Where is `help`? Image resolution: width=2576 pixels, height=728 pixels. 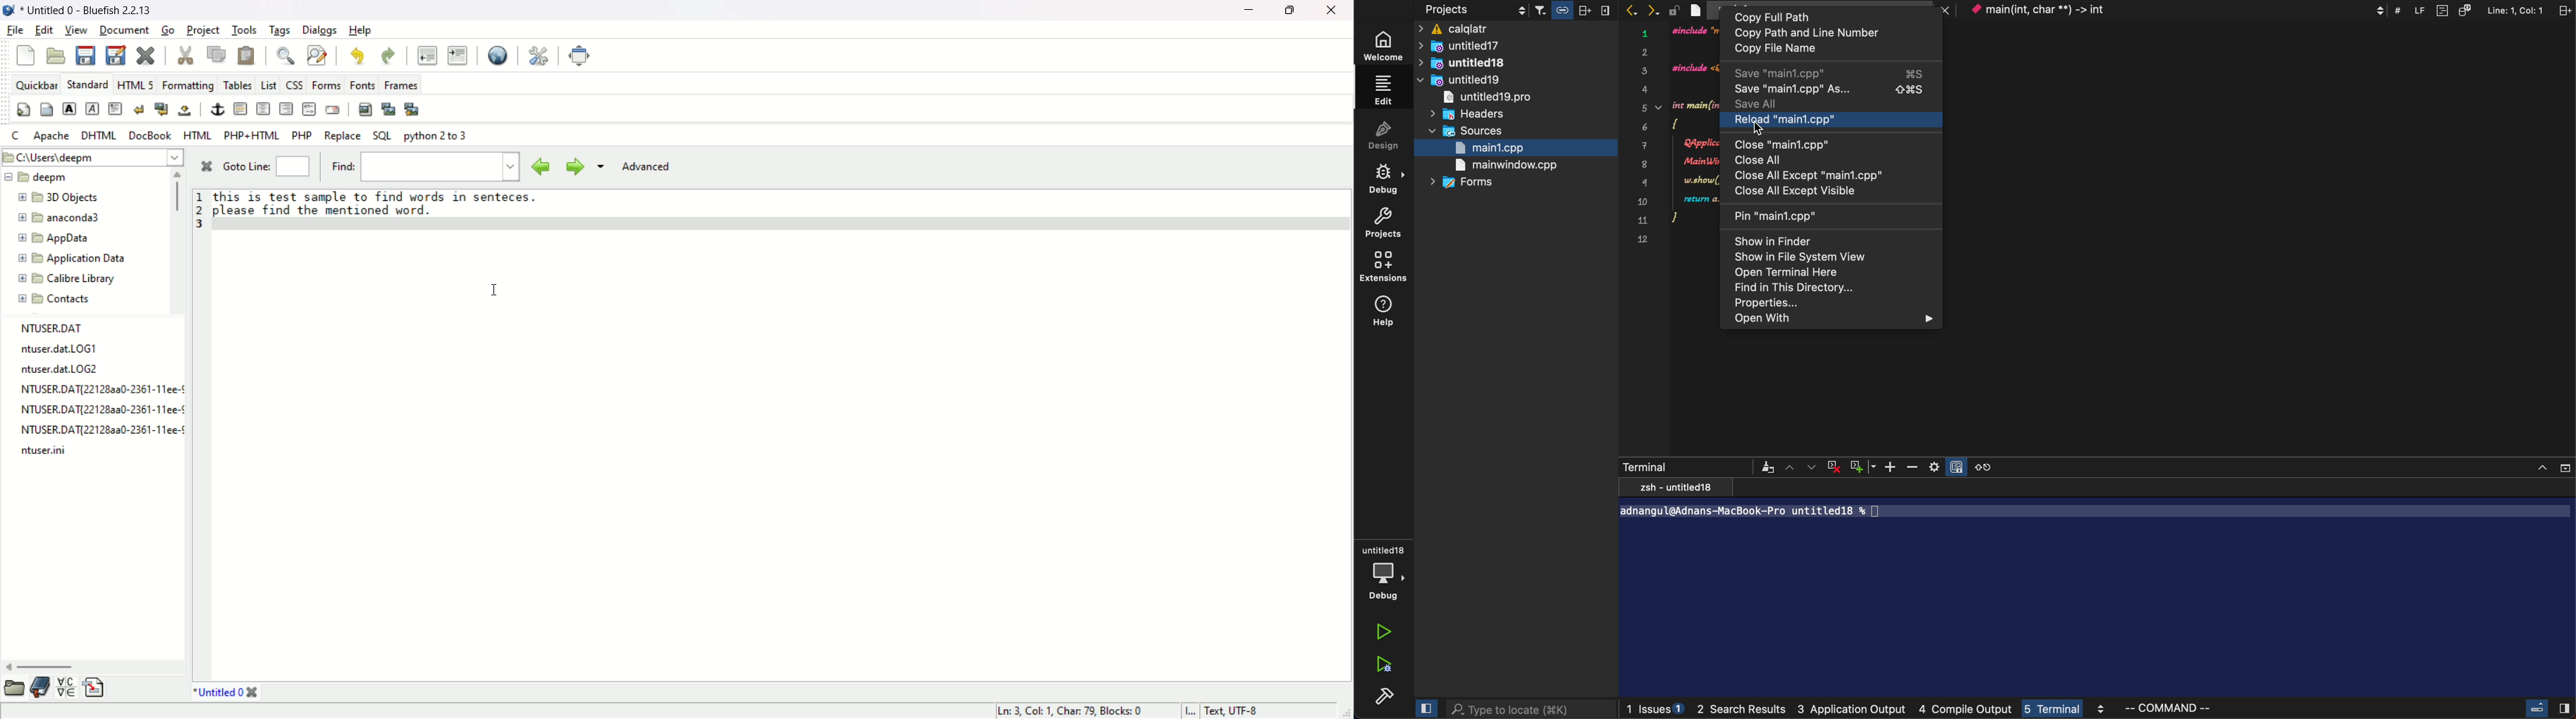 help is located at coordinates (361, 30).